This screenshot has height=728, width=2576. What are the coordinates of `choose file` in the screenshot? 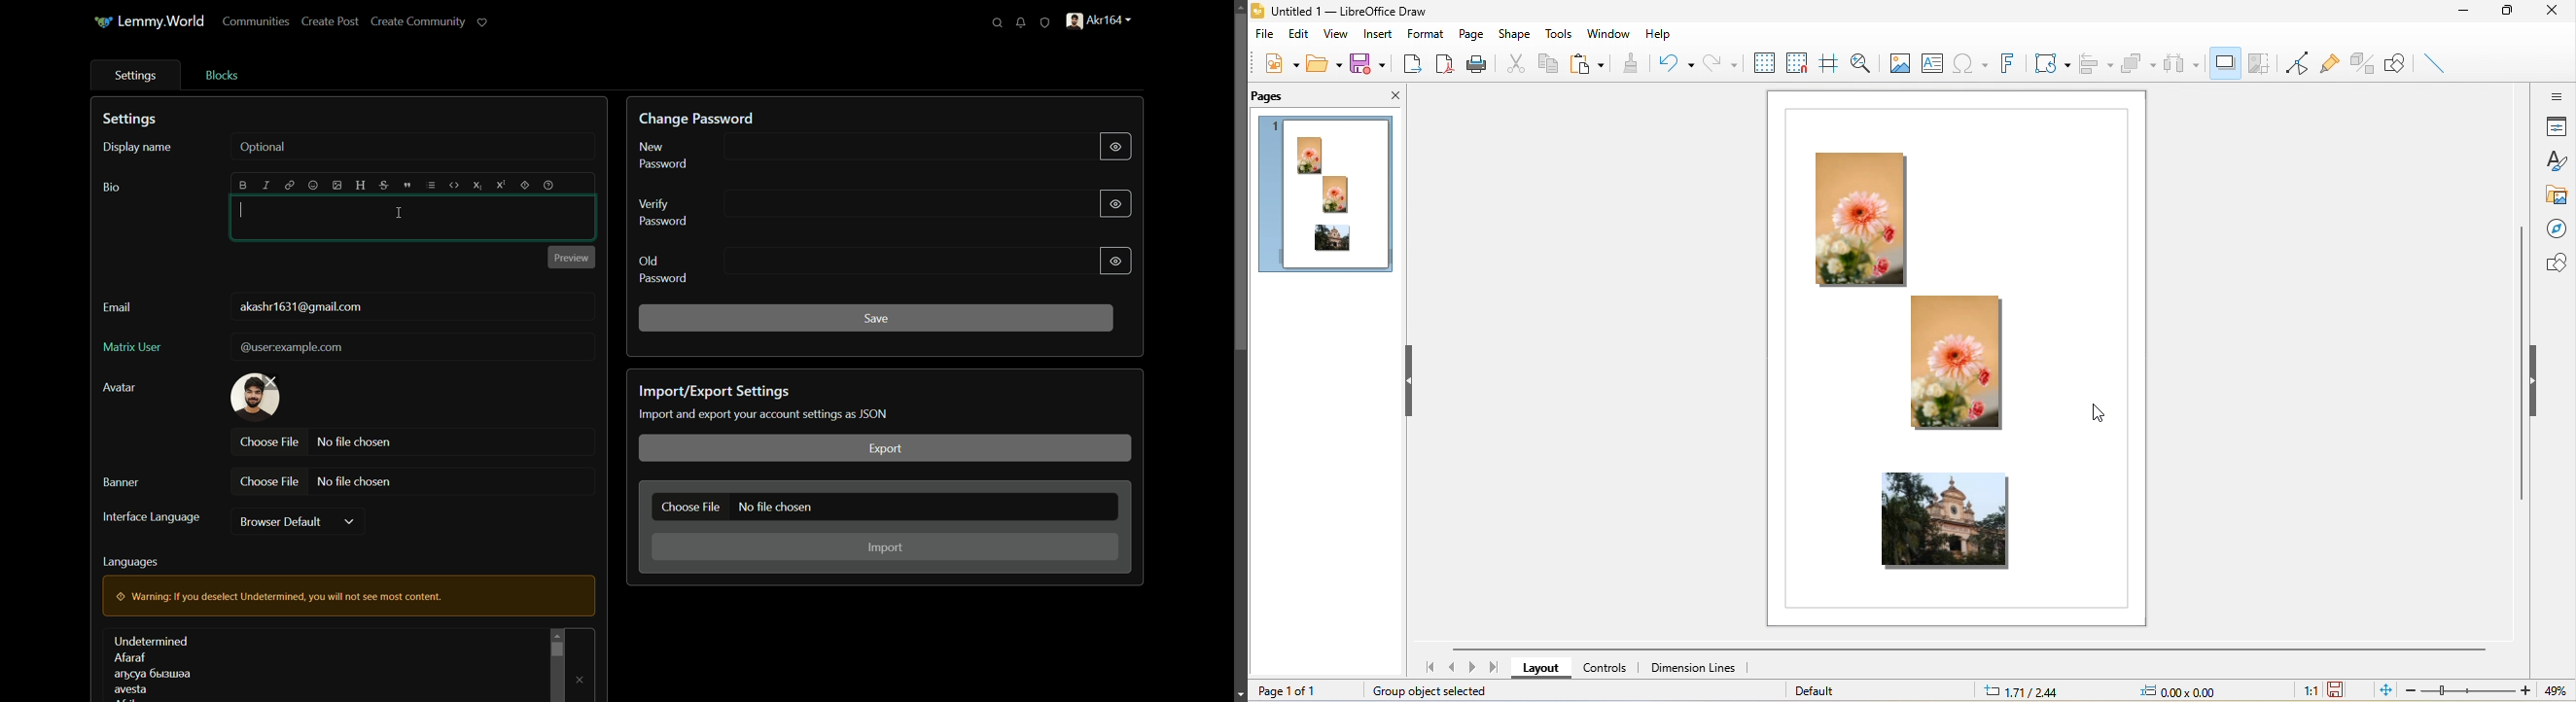 It's located at (689, 506).